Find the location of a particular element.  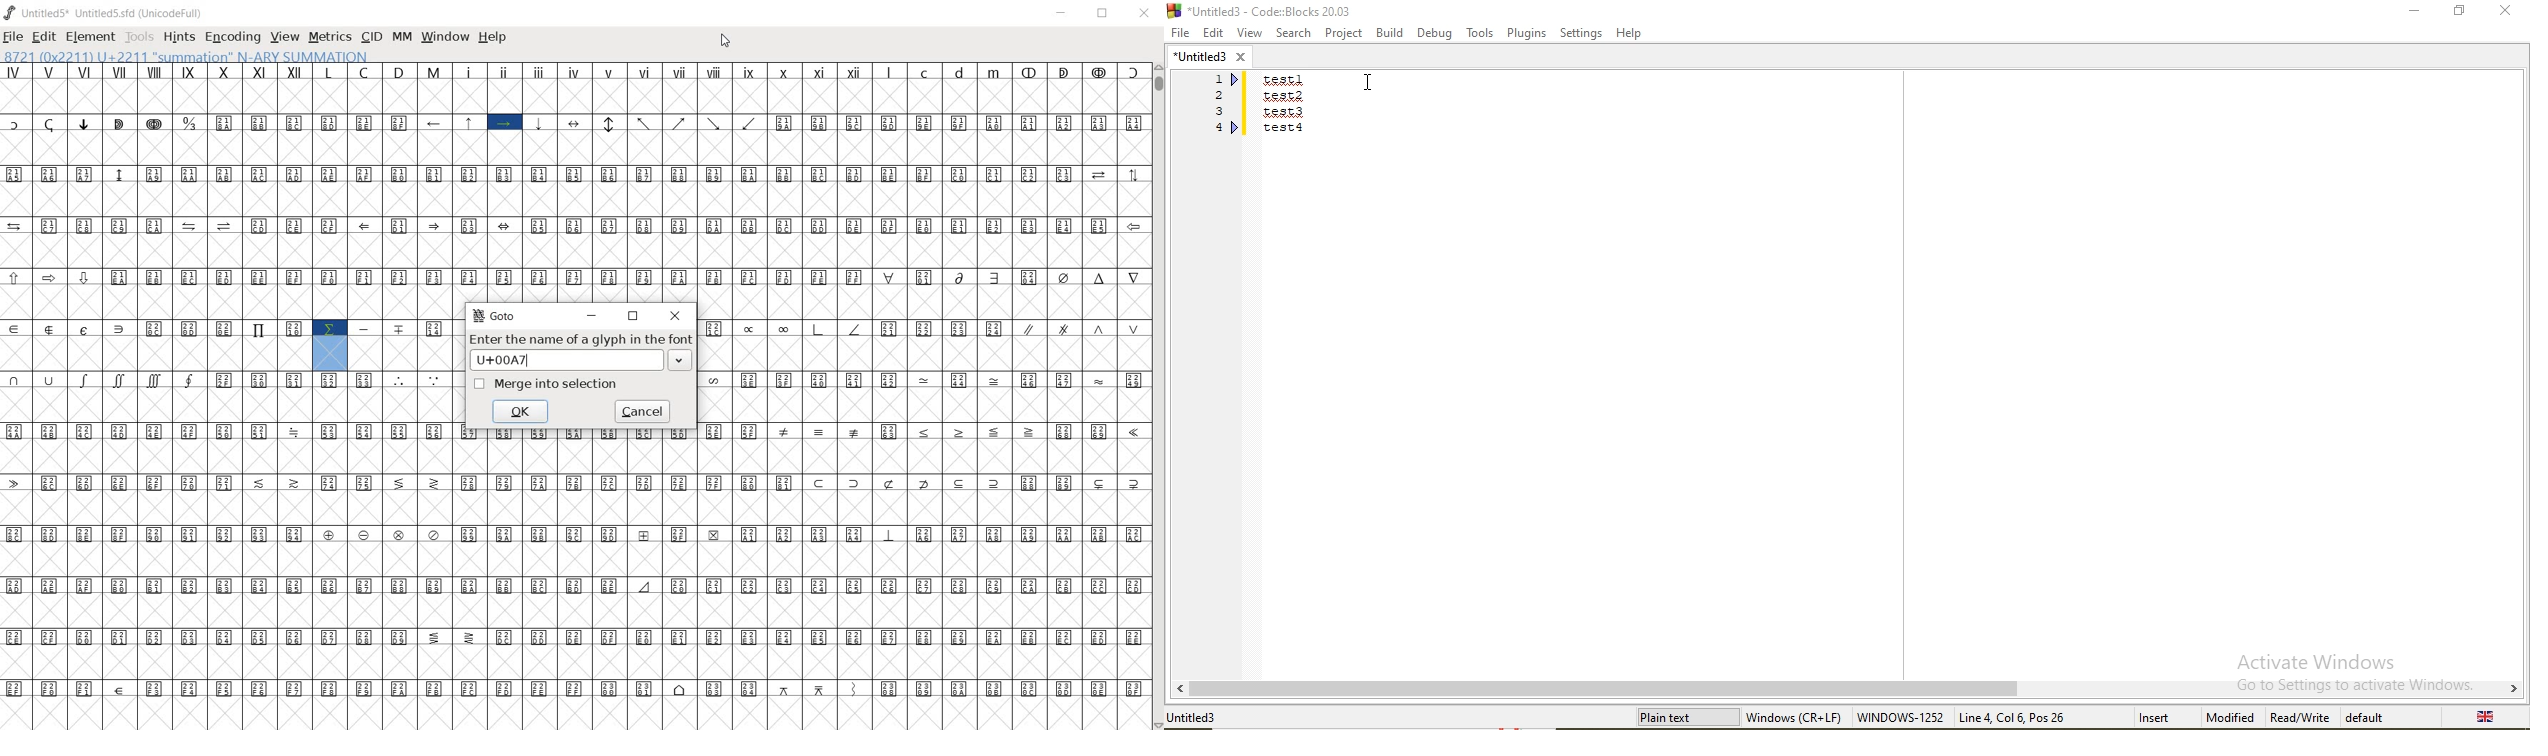

Untitled1 Untitled1.sfd (UnicodeFull) is located at coordinates (102, 13).